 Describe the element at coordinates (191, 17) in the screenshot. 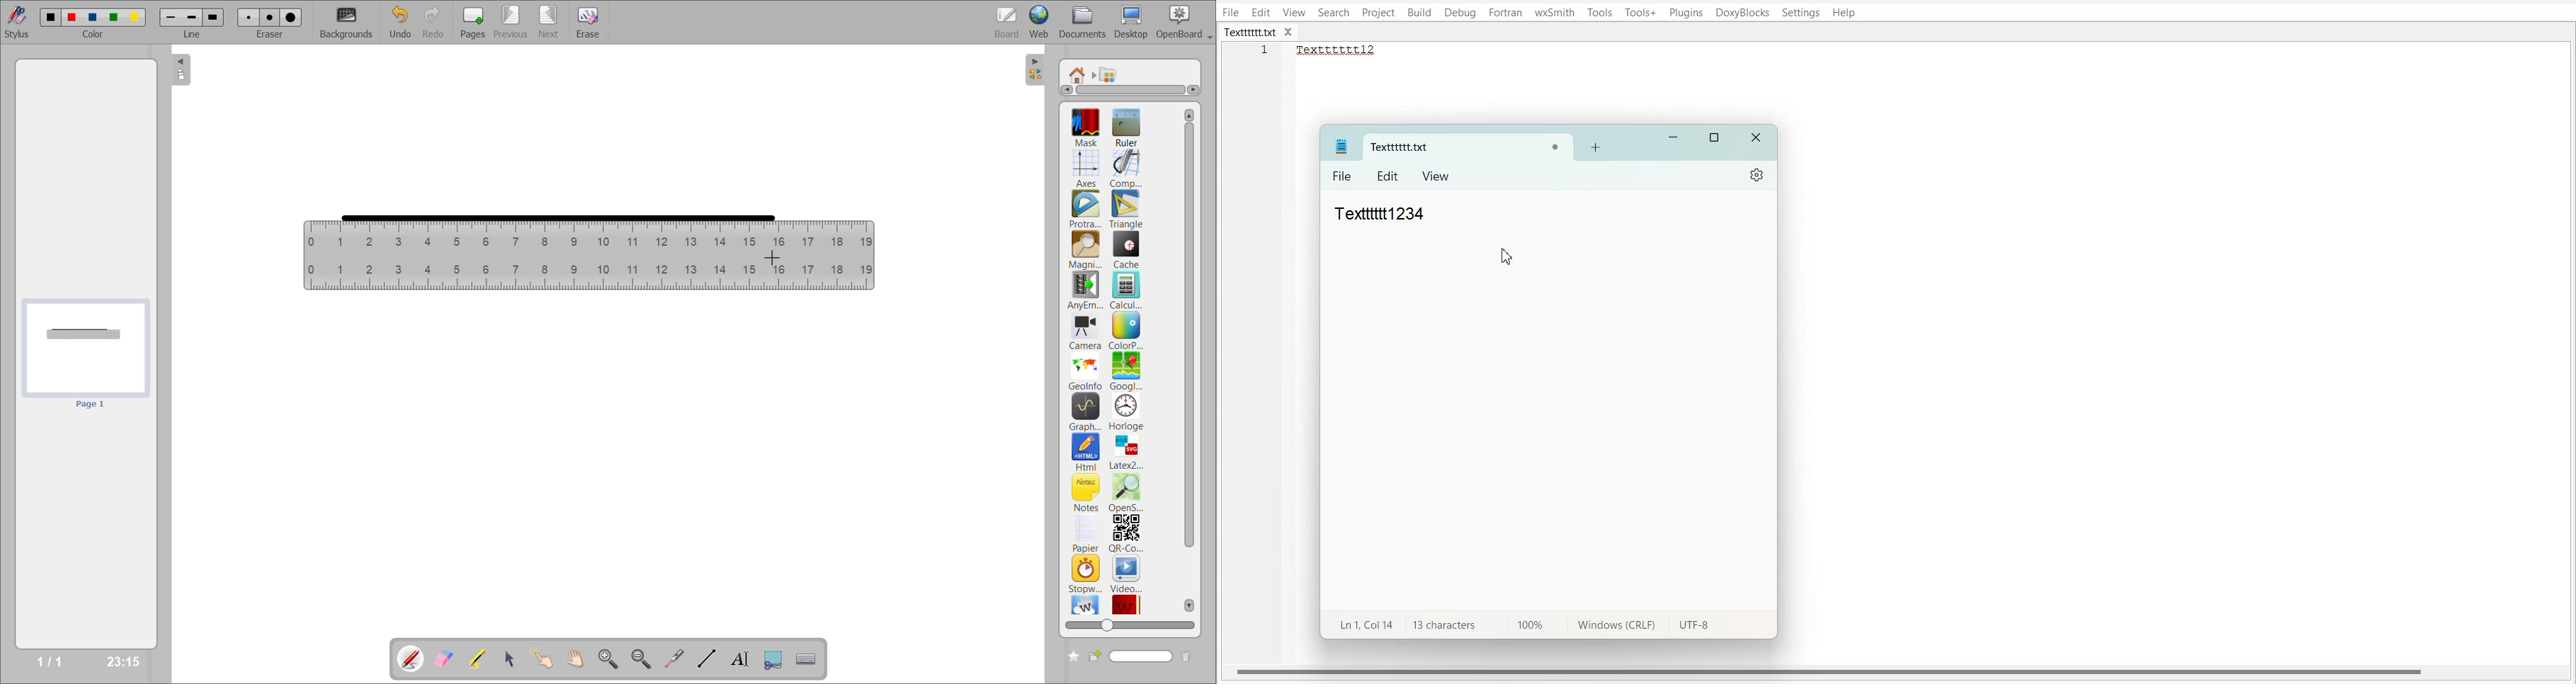

I see `line 2` at that location.